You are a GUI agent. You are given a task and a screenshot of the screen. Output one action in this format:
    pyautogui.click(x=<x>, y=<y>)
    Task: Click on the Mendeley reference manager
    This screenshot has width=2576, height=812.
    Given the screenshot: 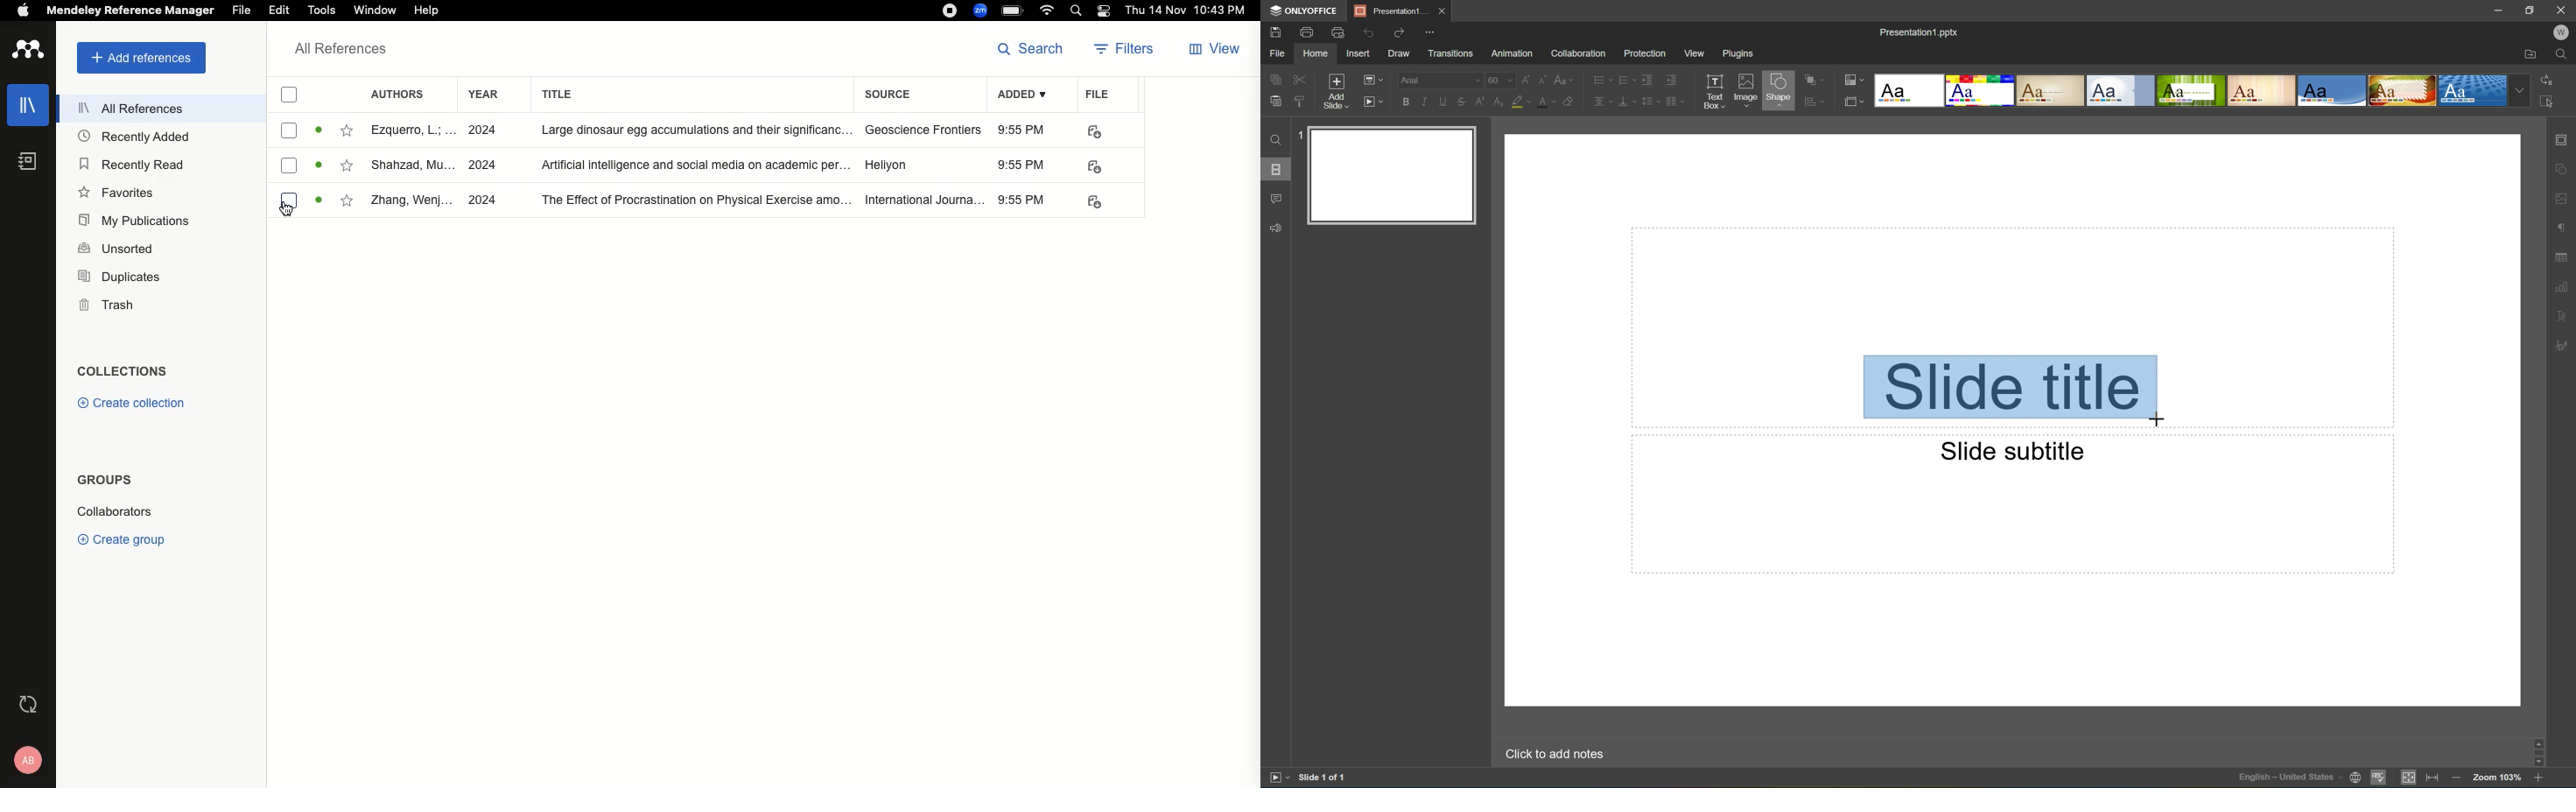 What is the action you would take?
    pyautogui.click(x=128, y=11)
    